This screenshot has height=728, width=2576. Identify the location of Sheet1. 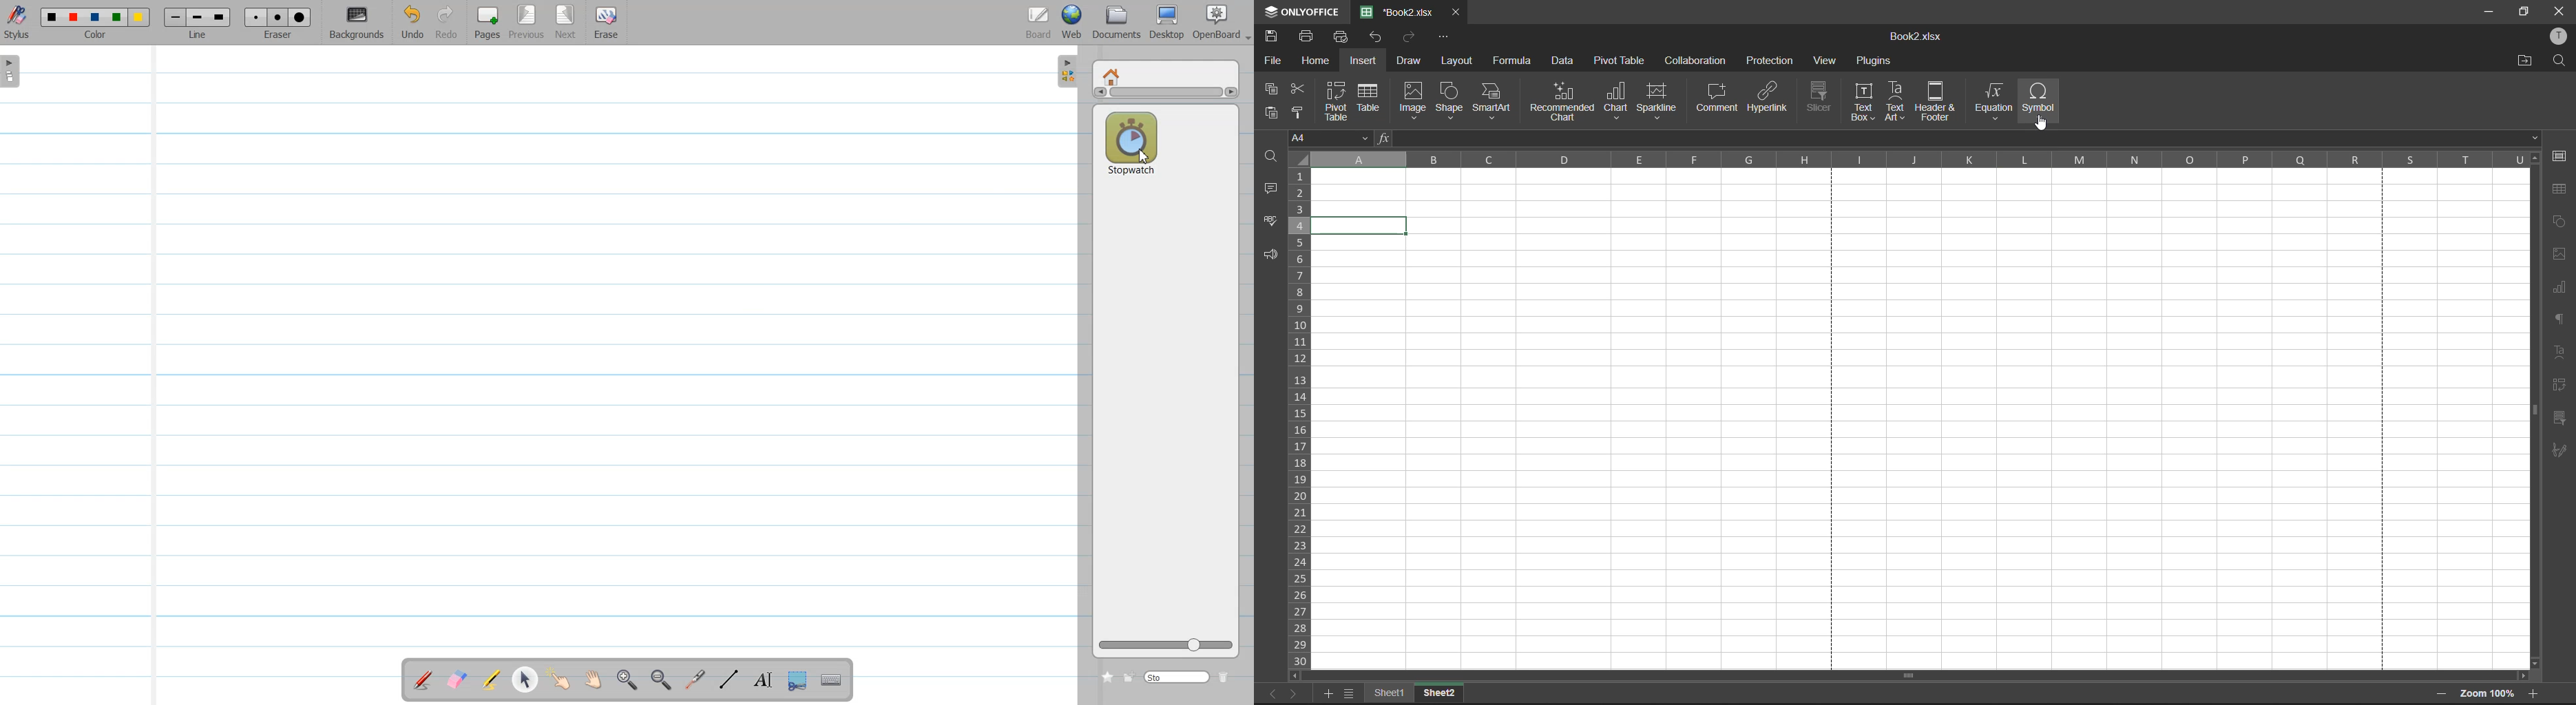
(1389, 693).